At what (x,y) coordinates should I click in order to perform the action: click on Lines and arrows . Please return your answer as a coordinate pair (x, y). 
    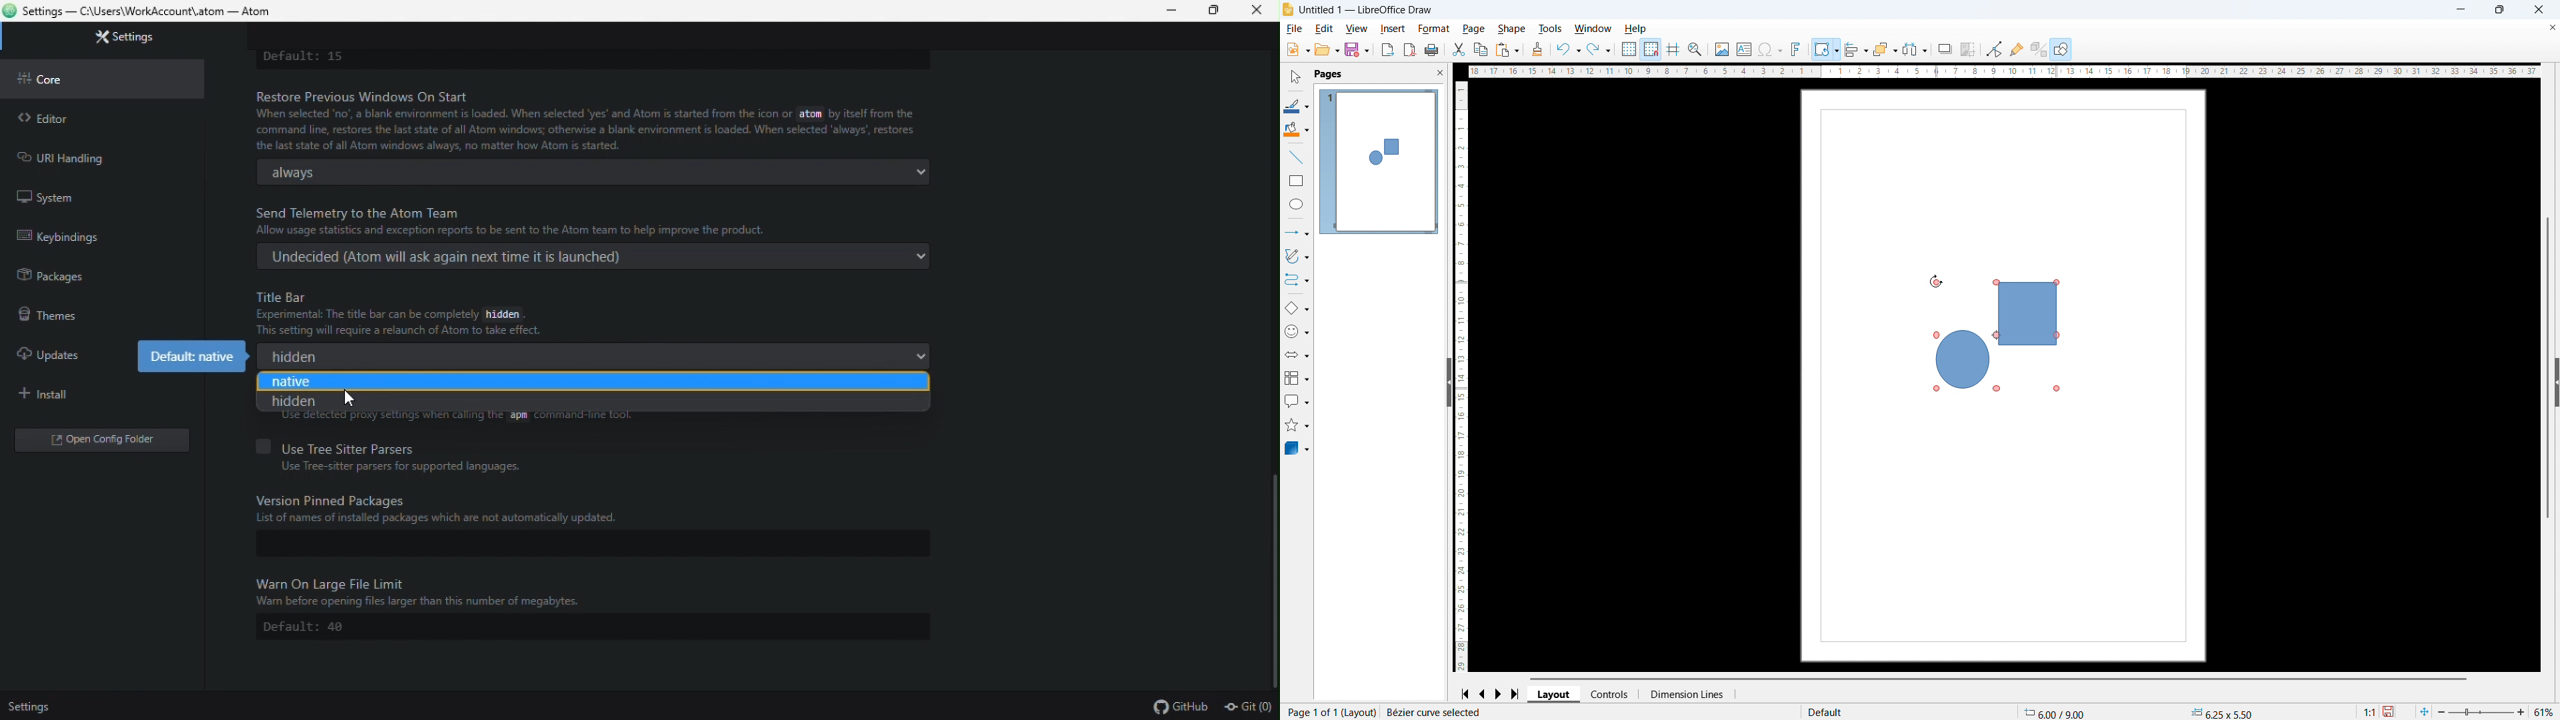
    Looking at the image, I should click on (1299, 233).